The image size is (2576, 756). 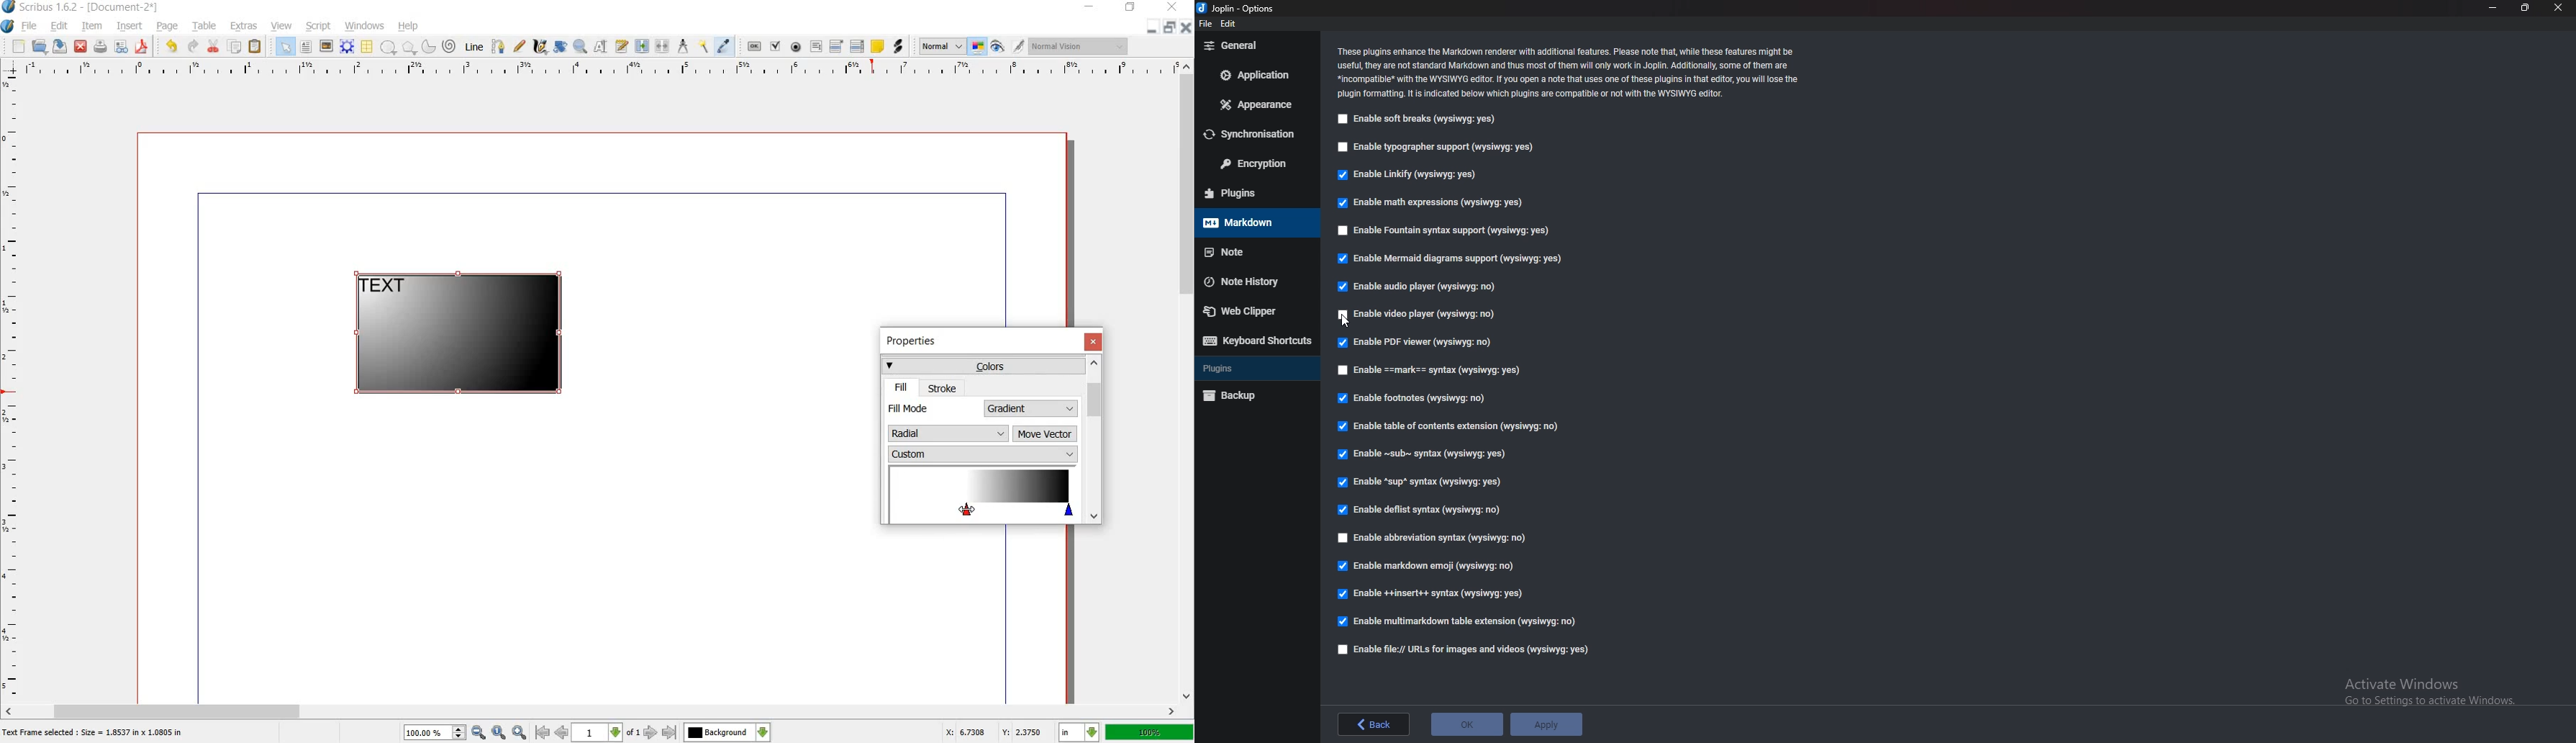 What do you see at coordinates (2524, 8) in the screenshot?
I see `Resize` at bounding box center [2524, 8].